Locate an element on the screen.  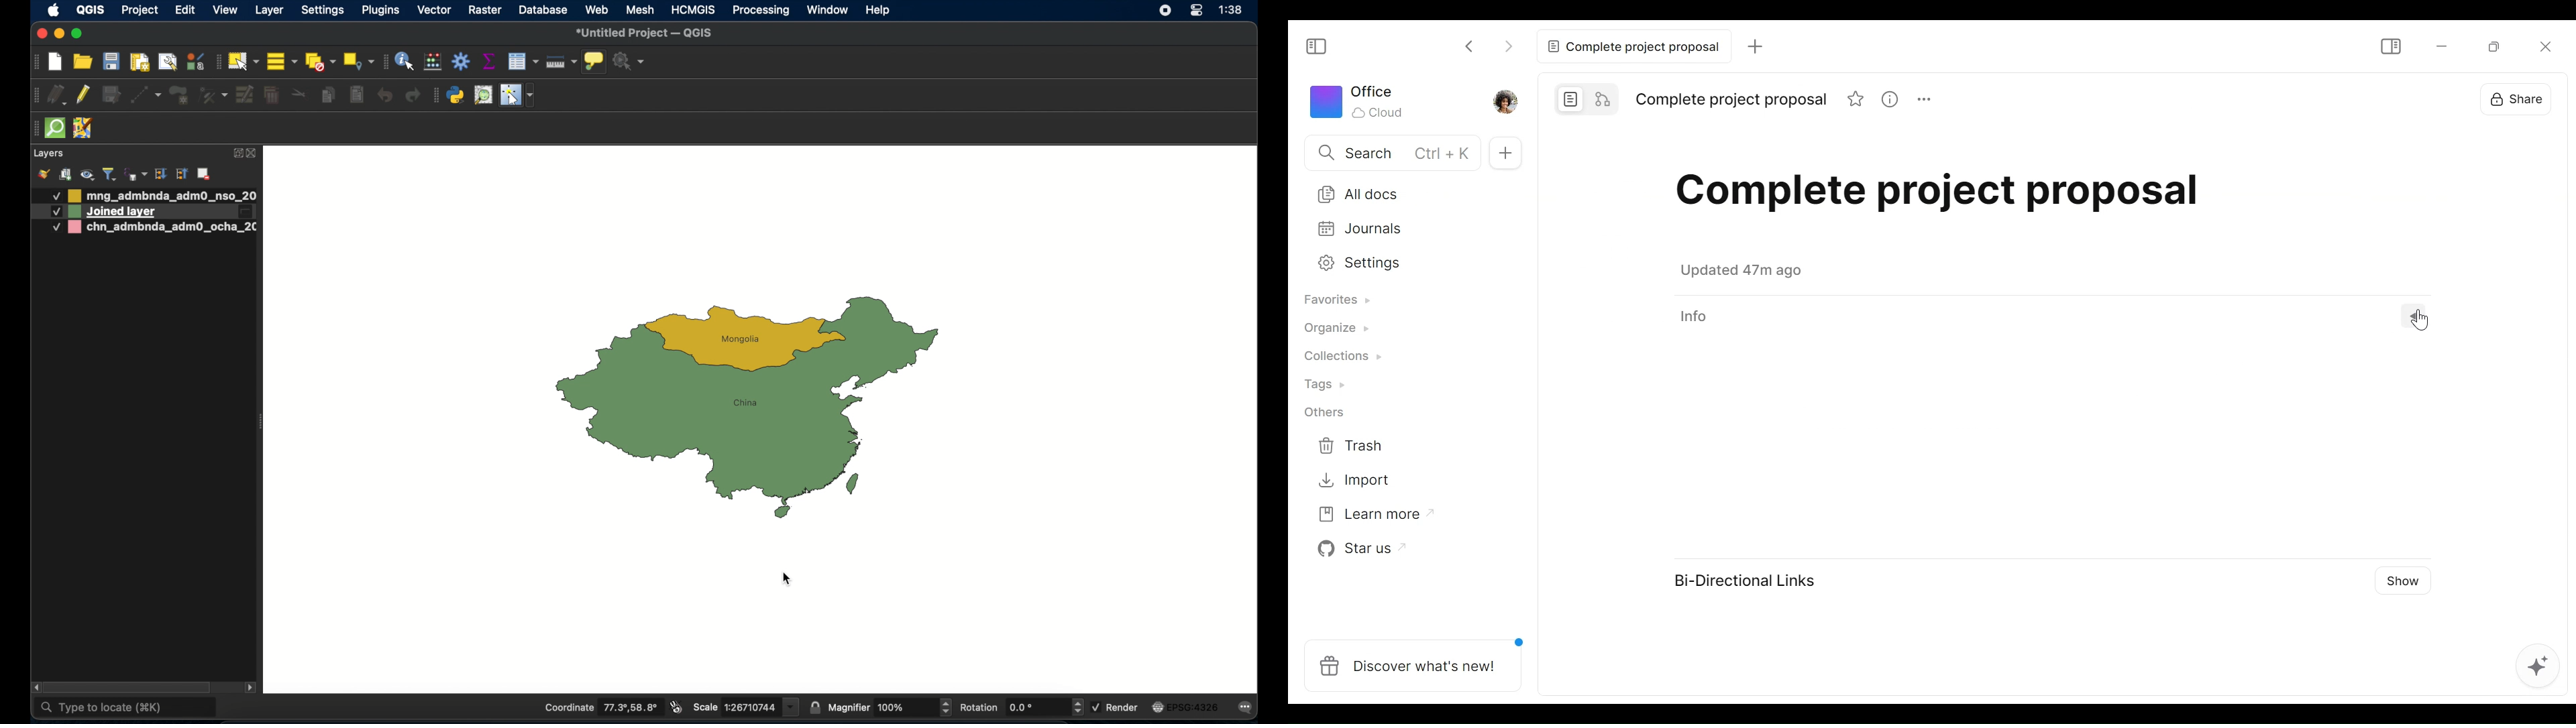
print layout is located at coordinates (139, 62).